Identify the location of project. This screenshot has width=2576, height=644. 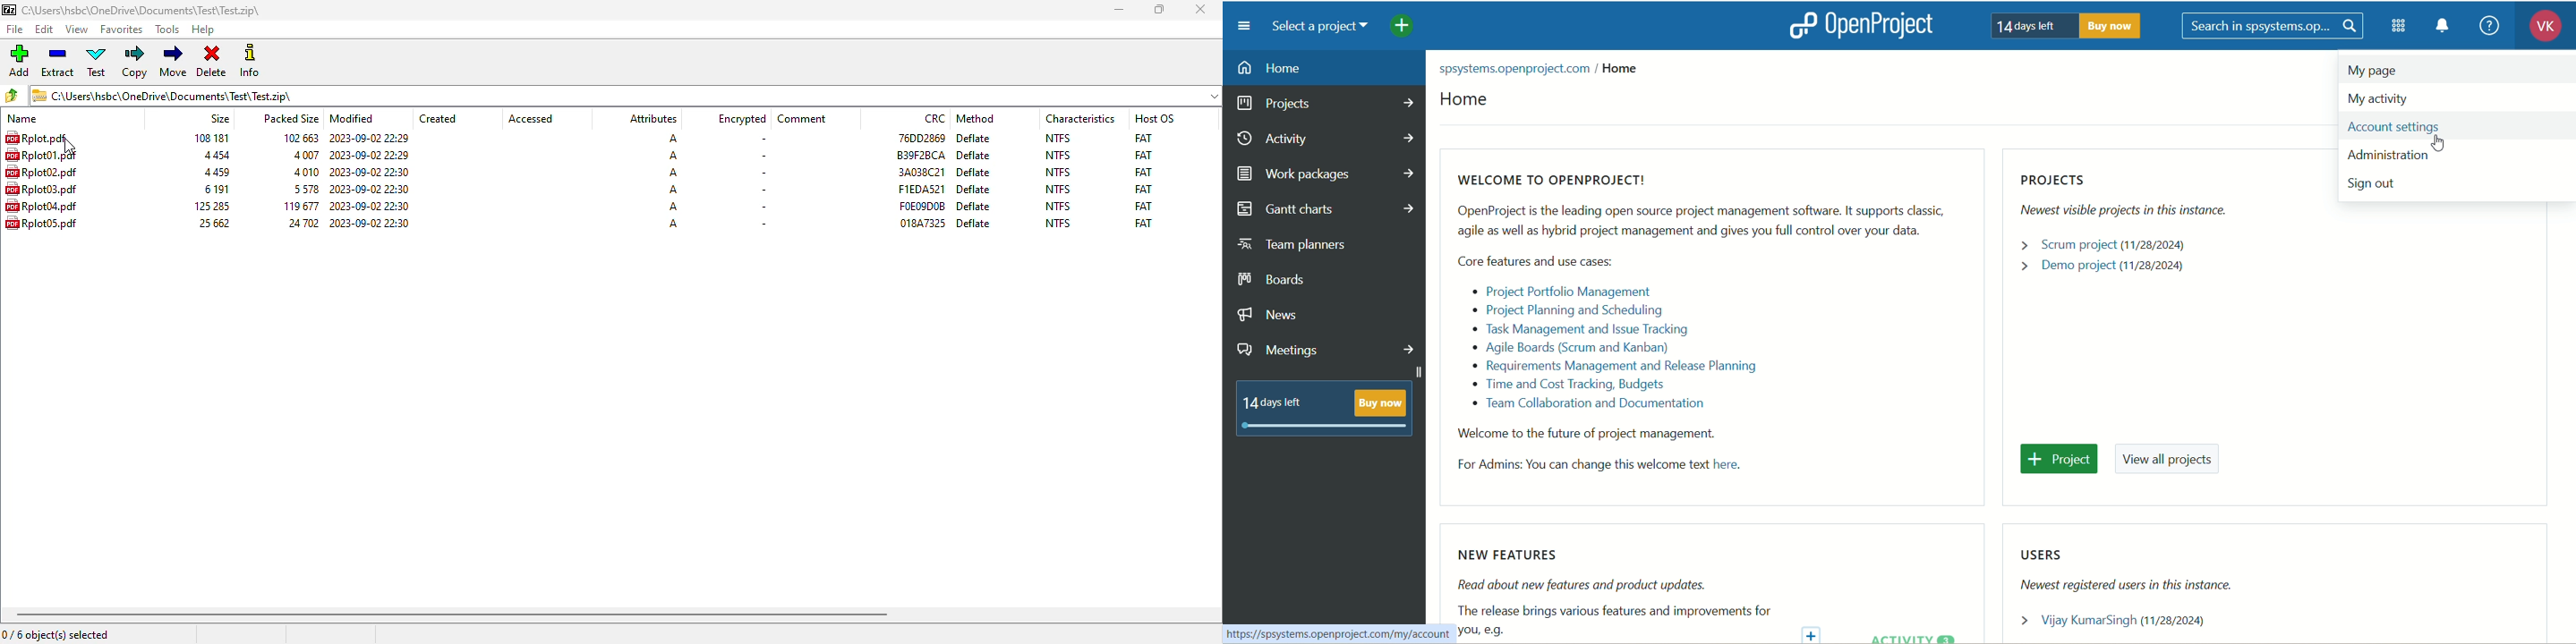
(2060, 459).